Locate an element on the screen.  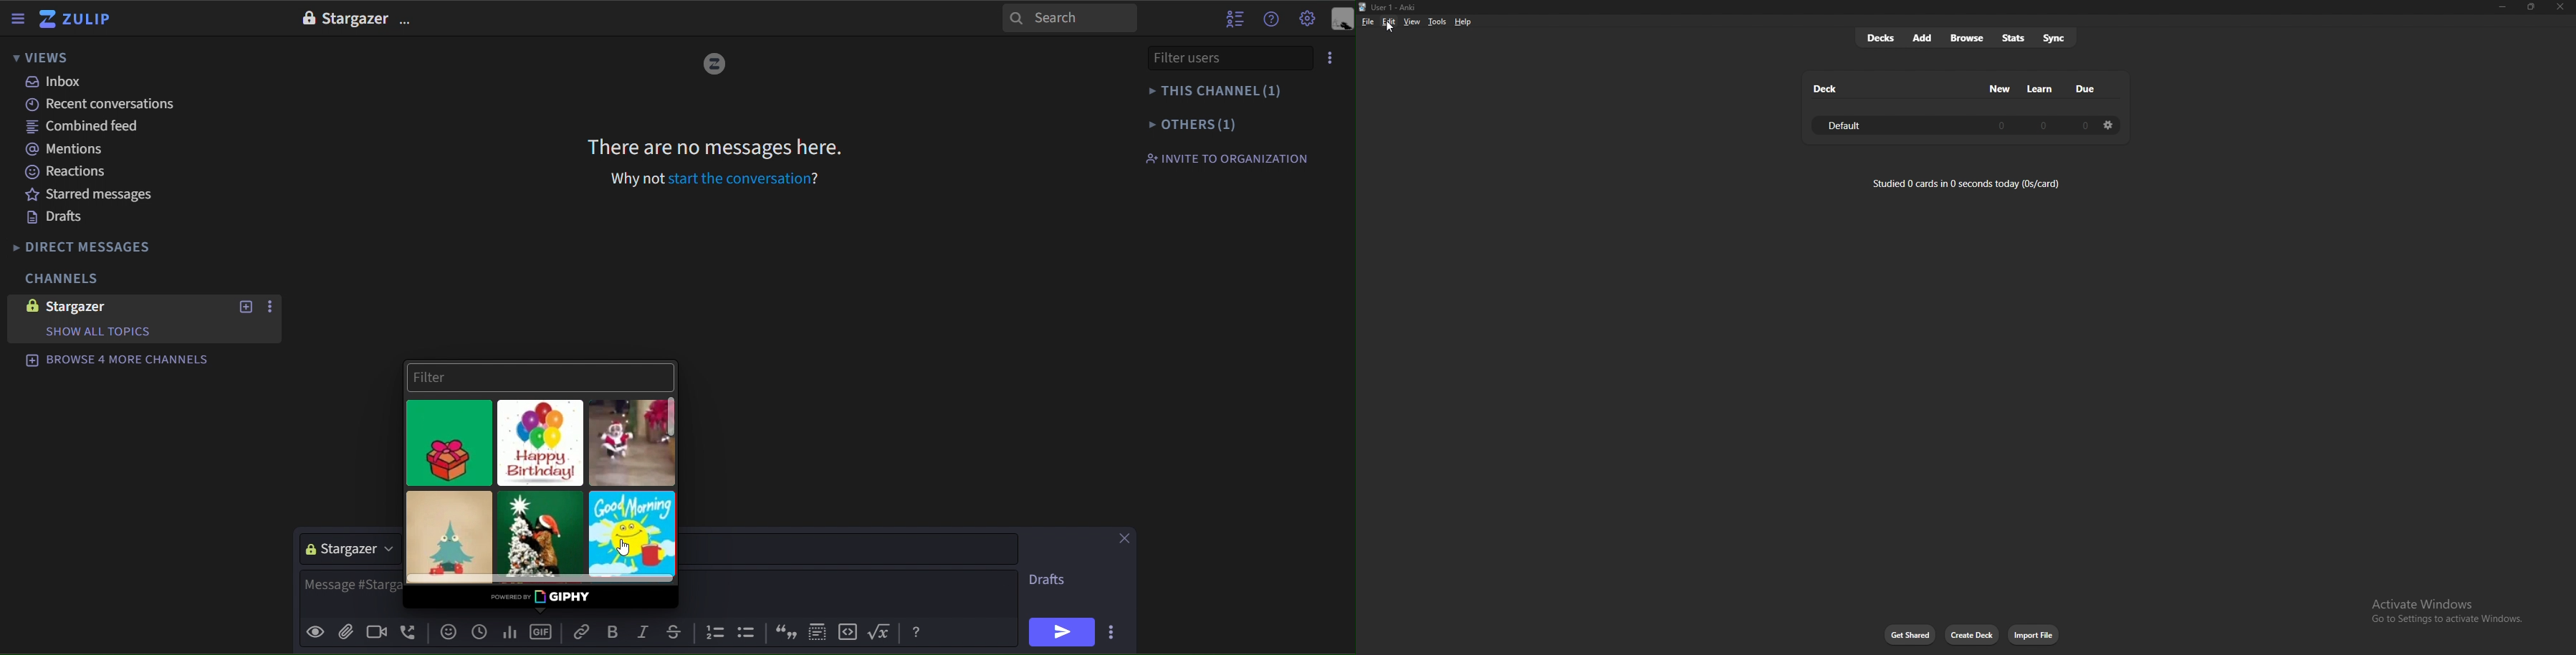
browse is located at coordinates (1967, 38).